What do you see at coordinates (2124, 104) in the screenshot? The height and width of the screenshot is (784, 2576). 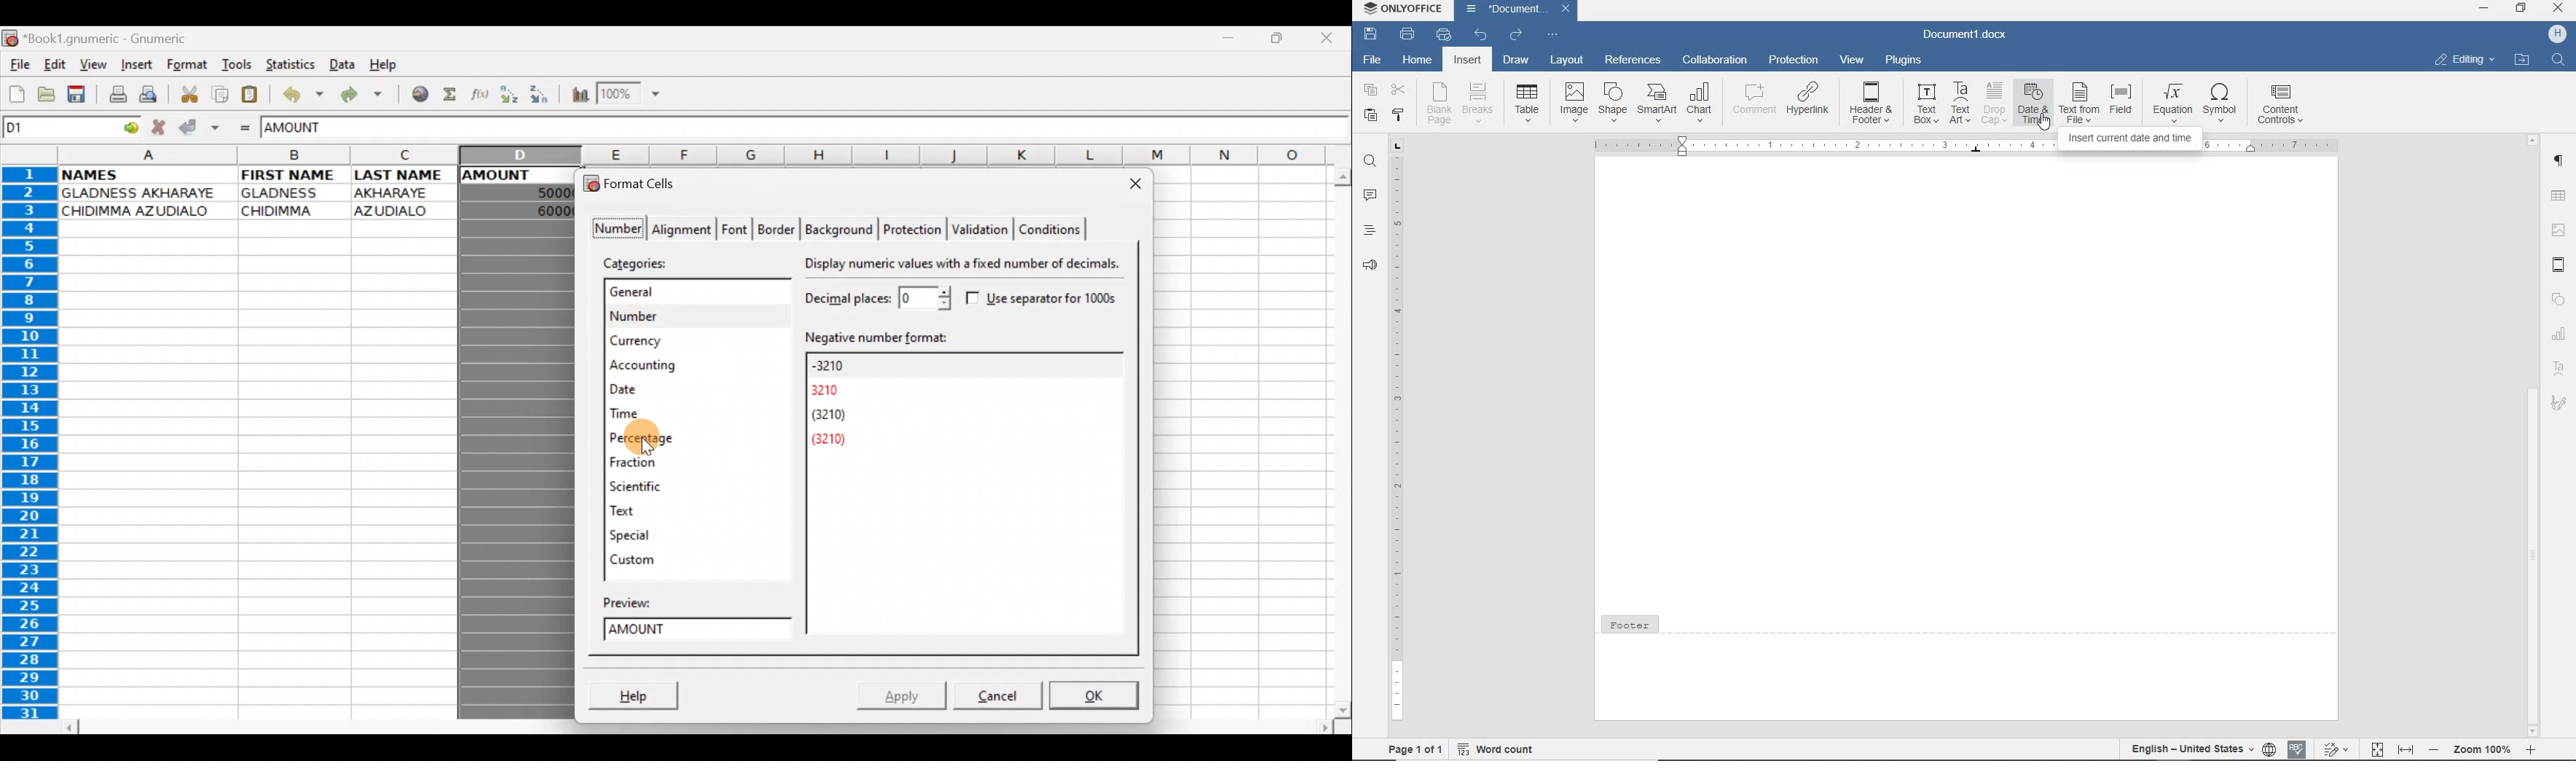 I see `field` at bounding box center [2124, 104].